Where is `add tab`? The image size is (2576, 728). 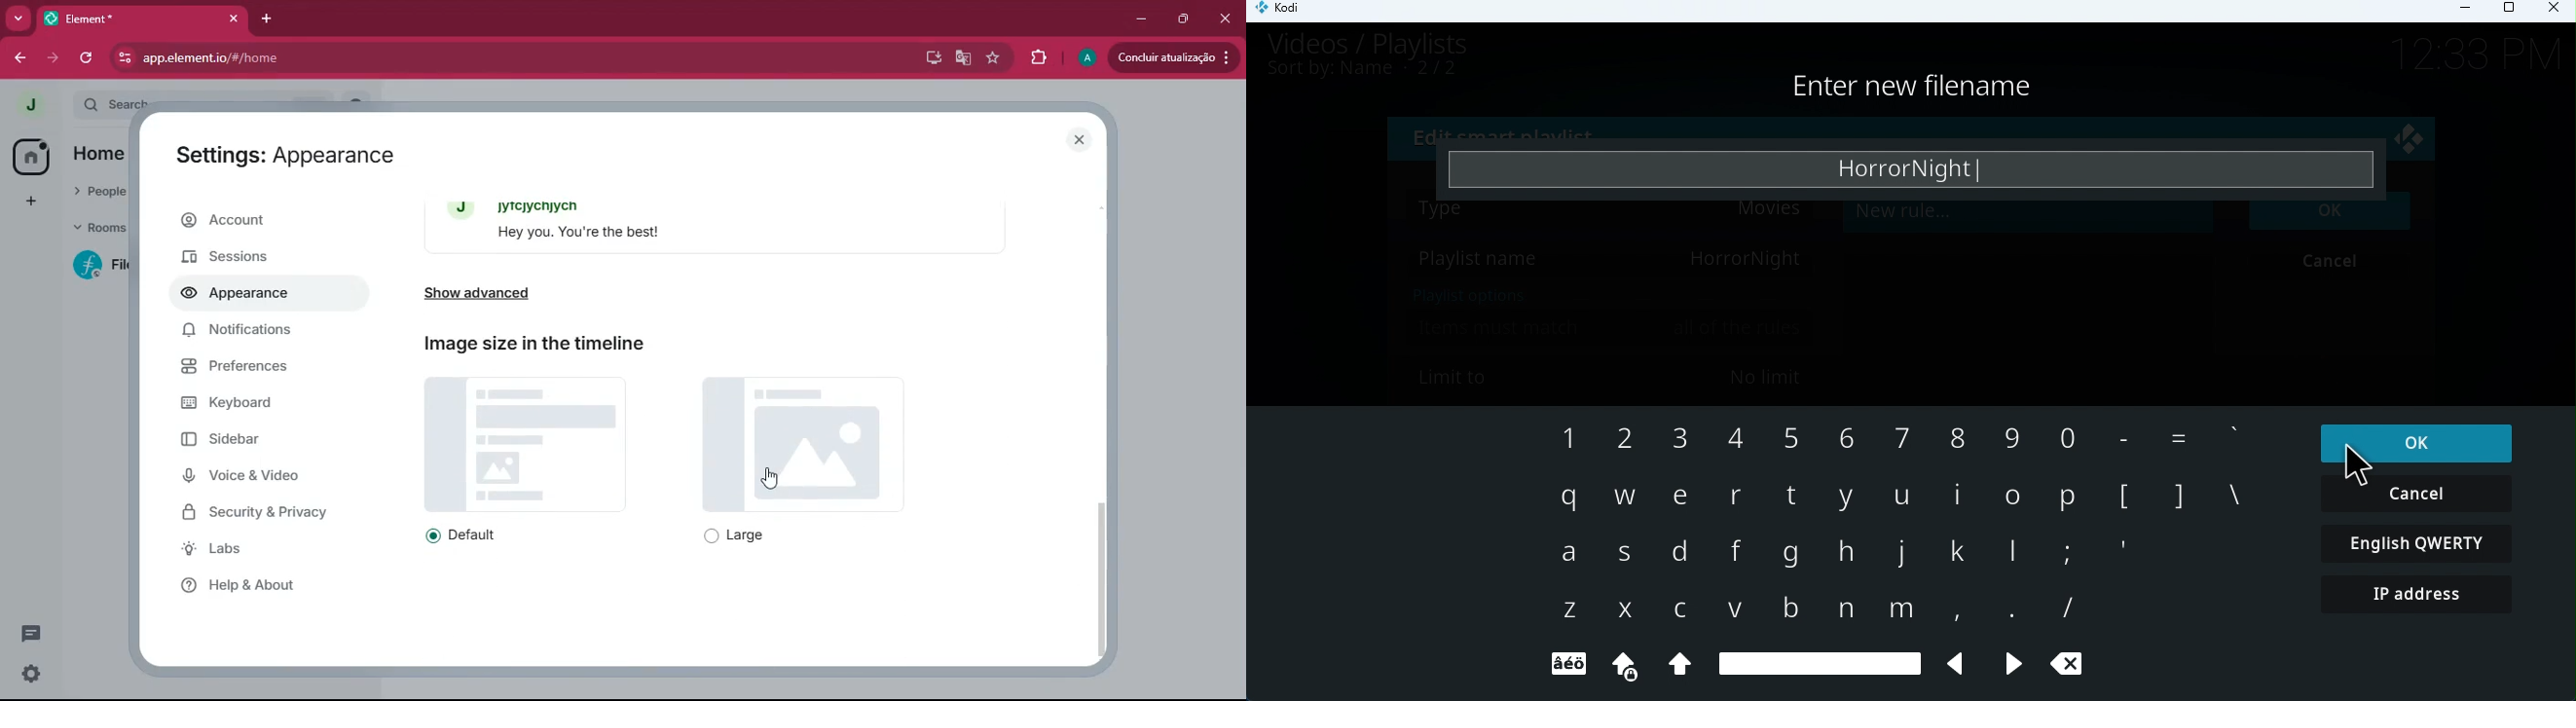
add tab is located at coordinates (271, 21).